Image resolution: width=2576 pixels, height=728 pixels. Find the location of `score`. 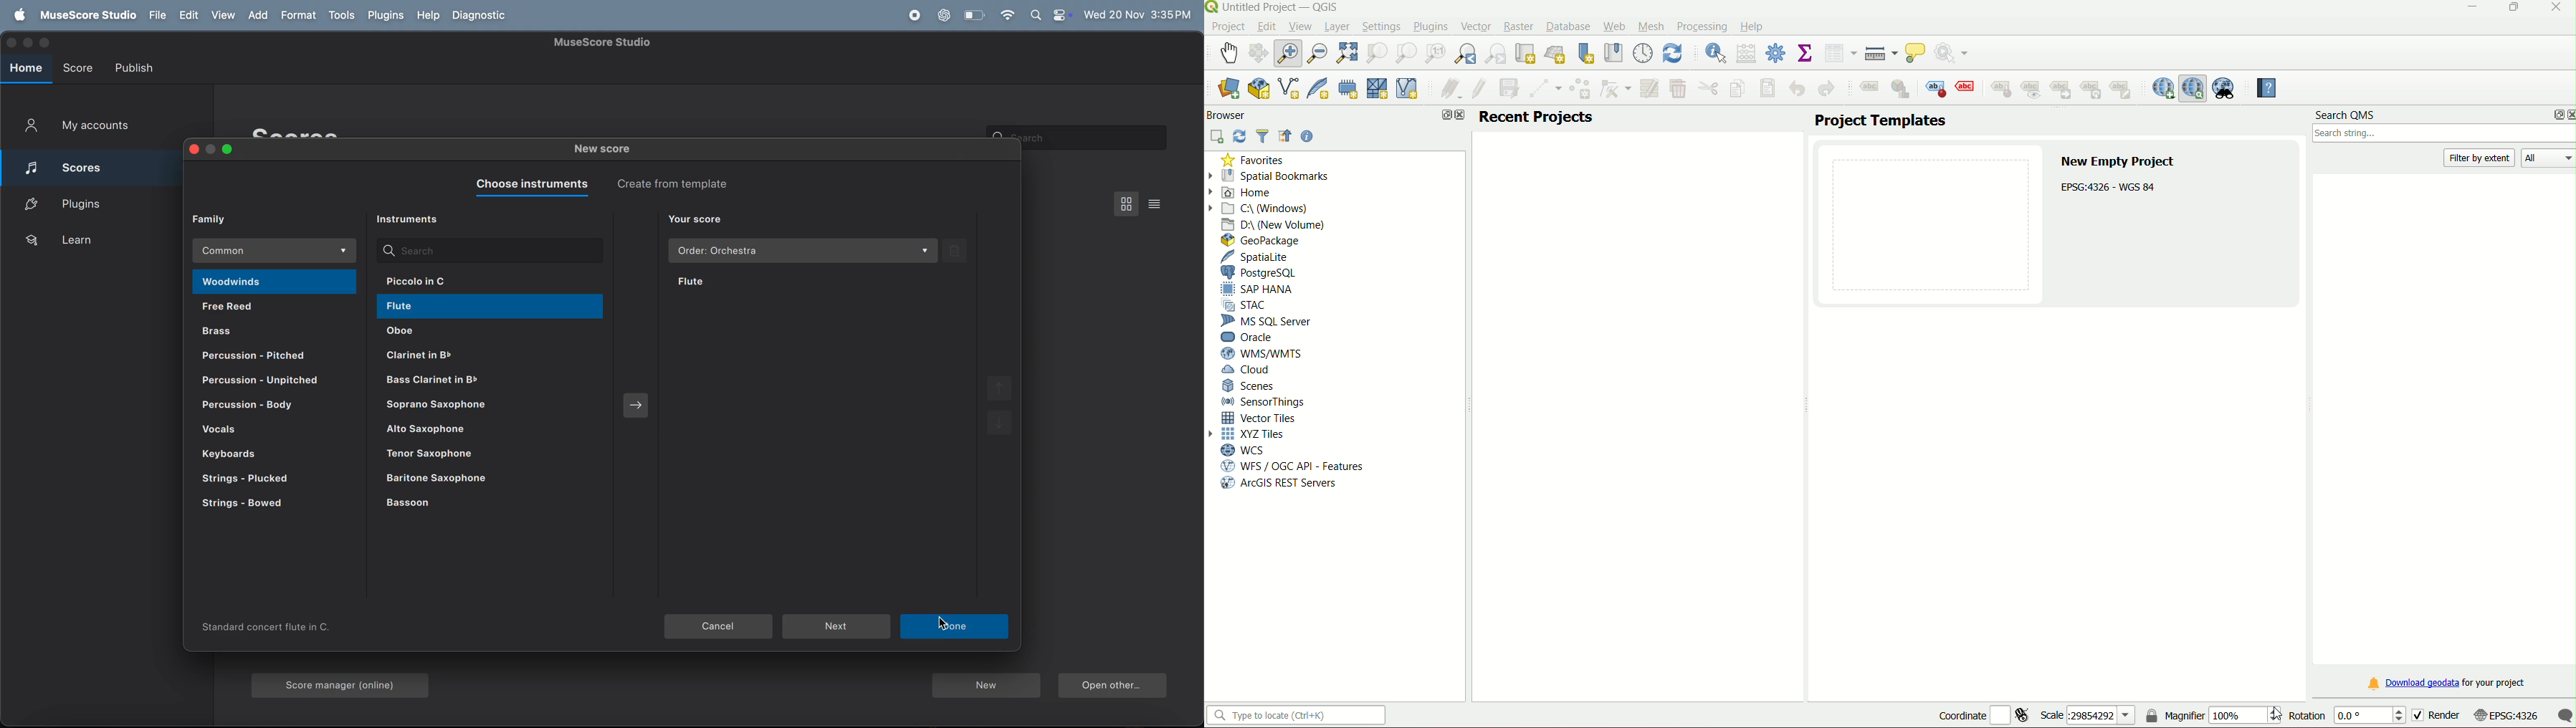

score is located at coordinates (82, 165).